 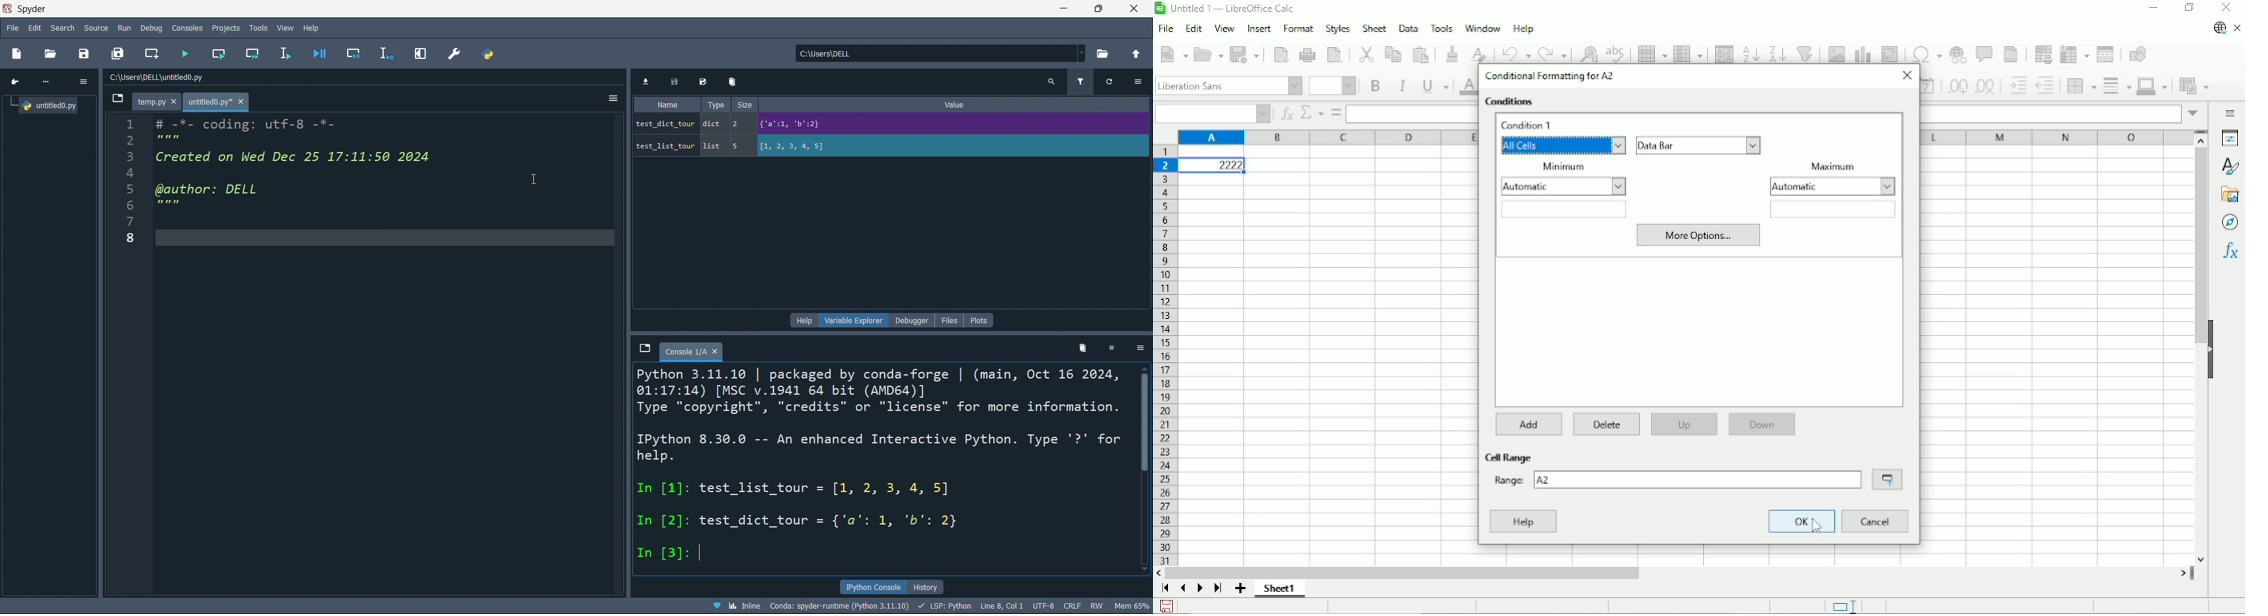 I want to click on 2222, so click(x=1213, y=165).